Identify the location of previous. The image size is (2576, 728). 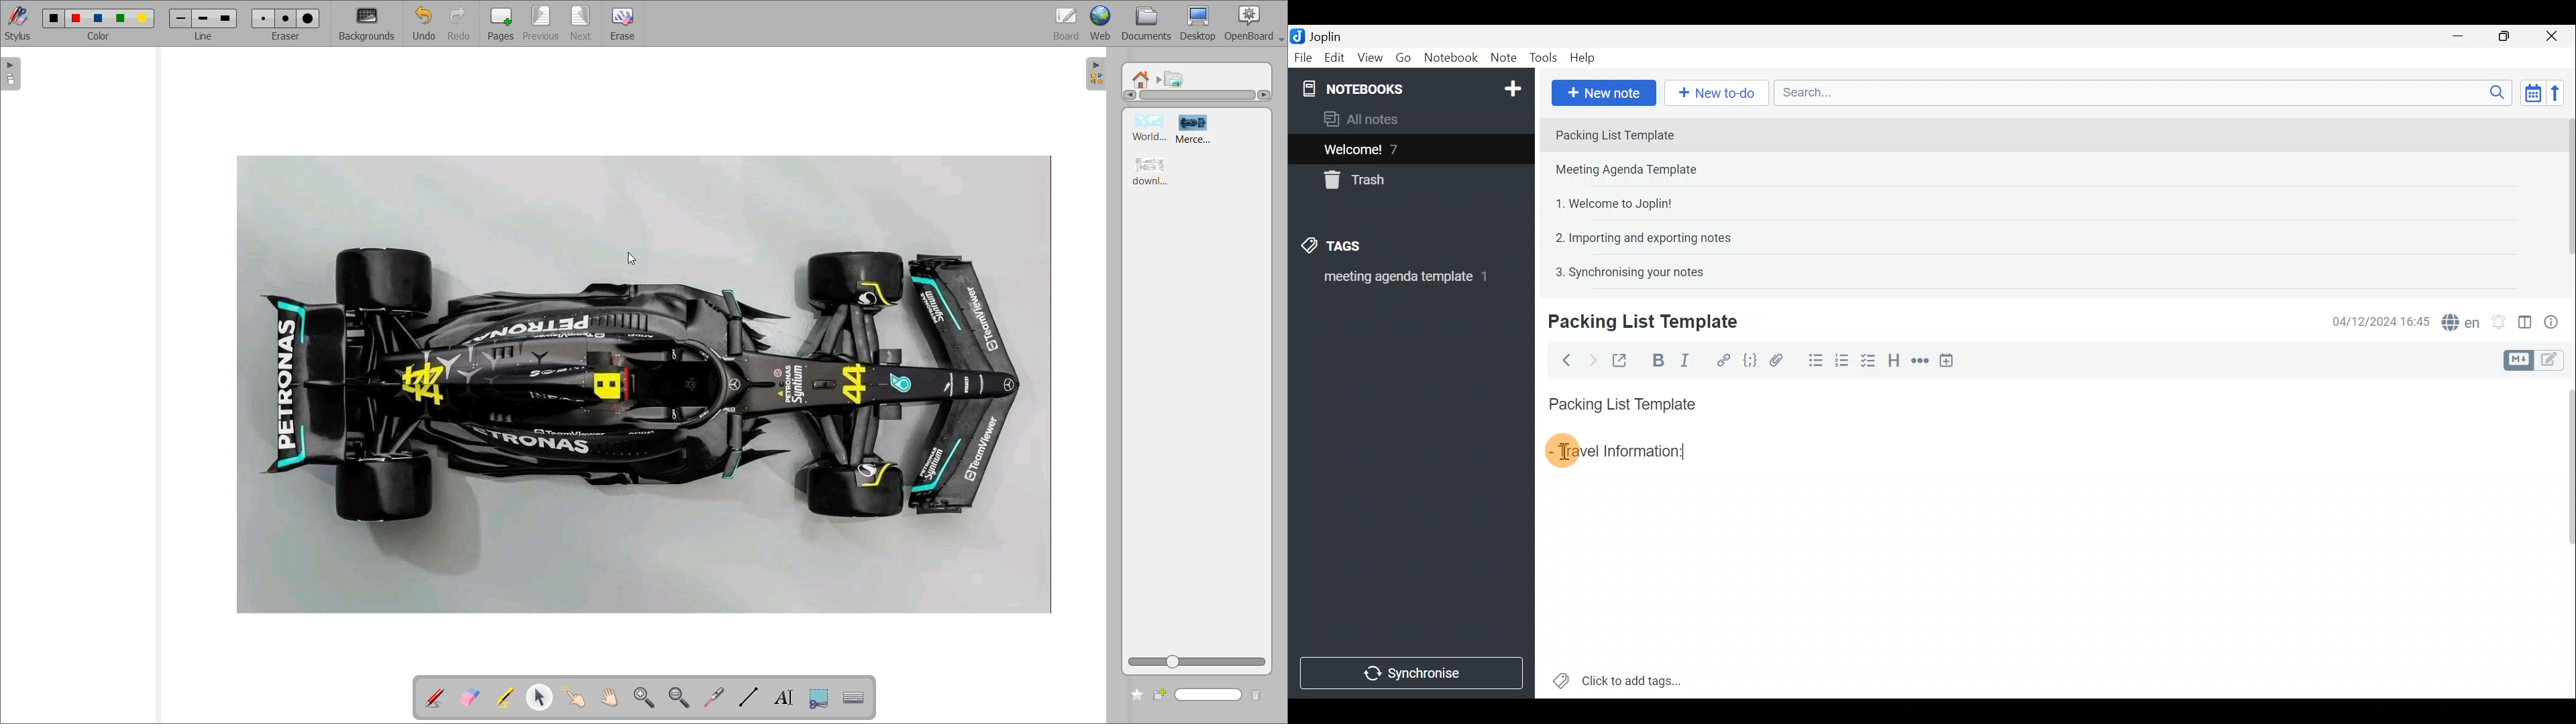
(542, 23).